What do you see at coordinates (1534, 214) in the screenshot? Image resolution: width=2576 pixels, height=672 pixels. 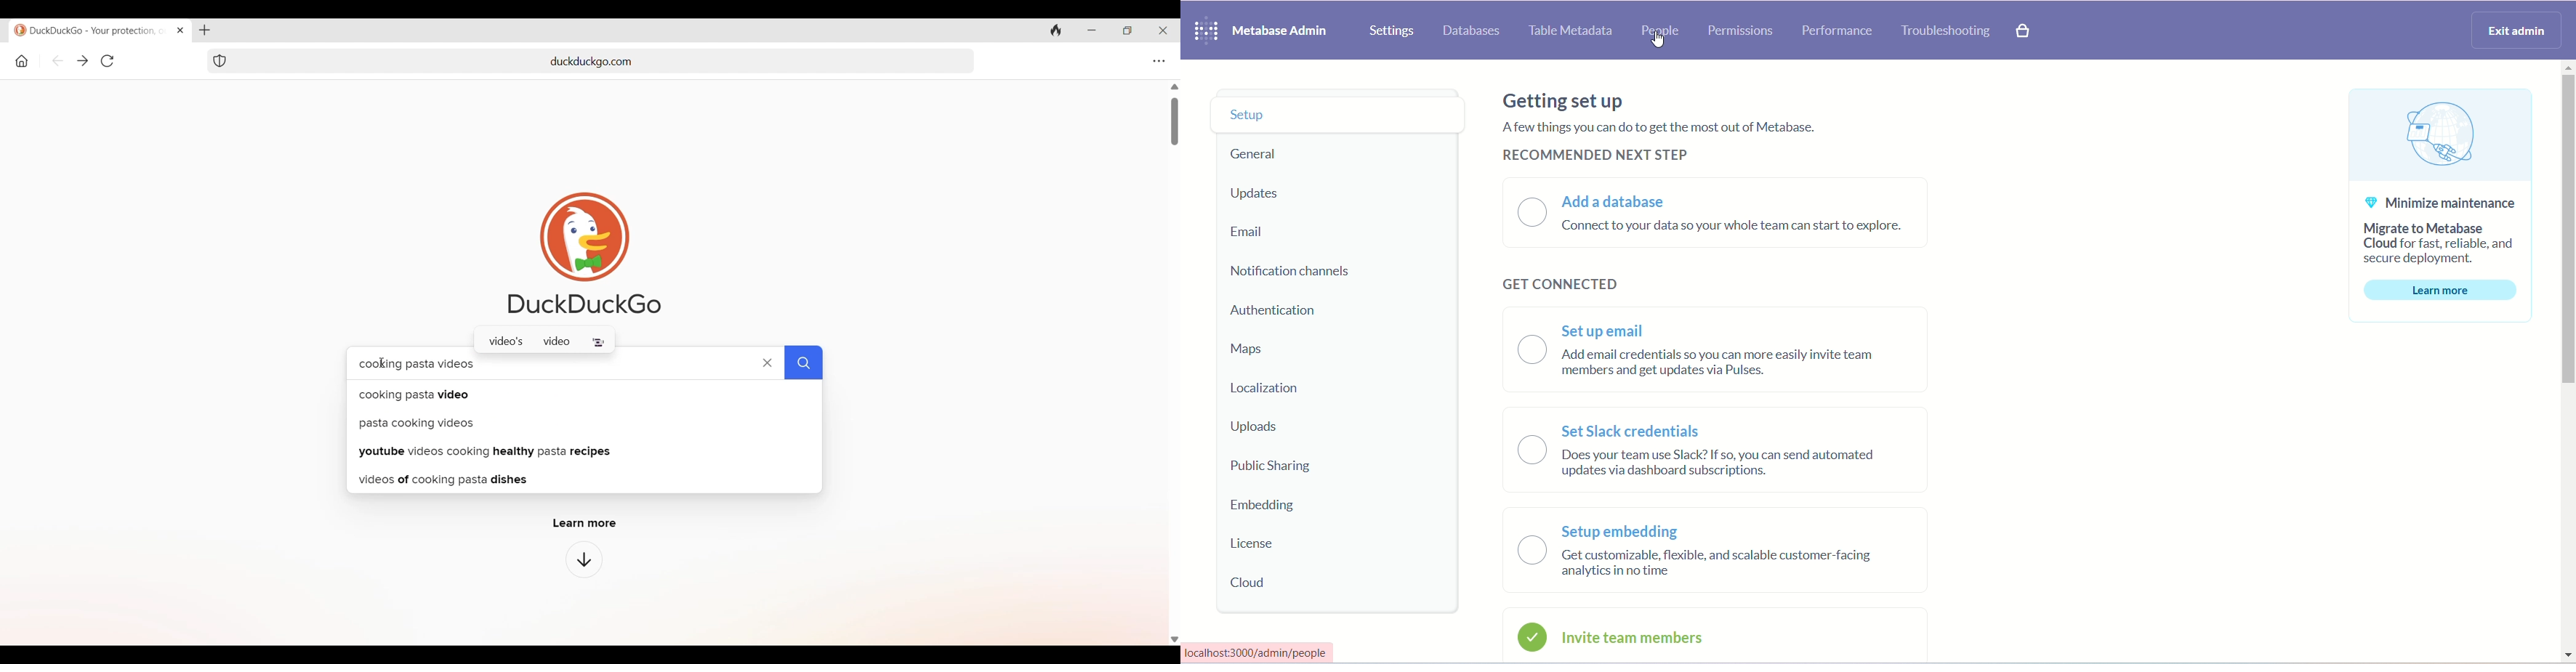 I see `toggle button` at bounding box center [1534, 214].